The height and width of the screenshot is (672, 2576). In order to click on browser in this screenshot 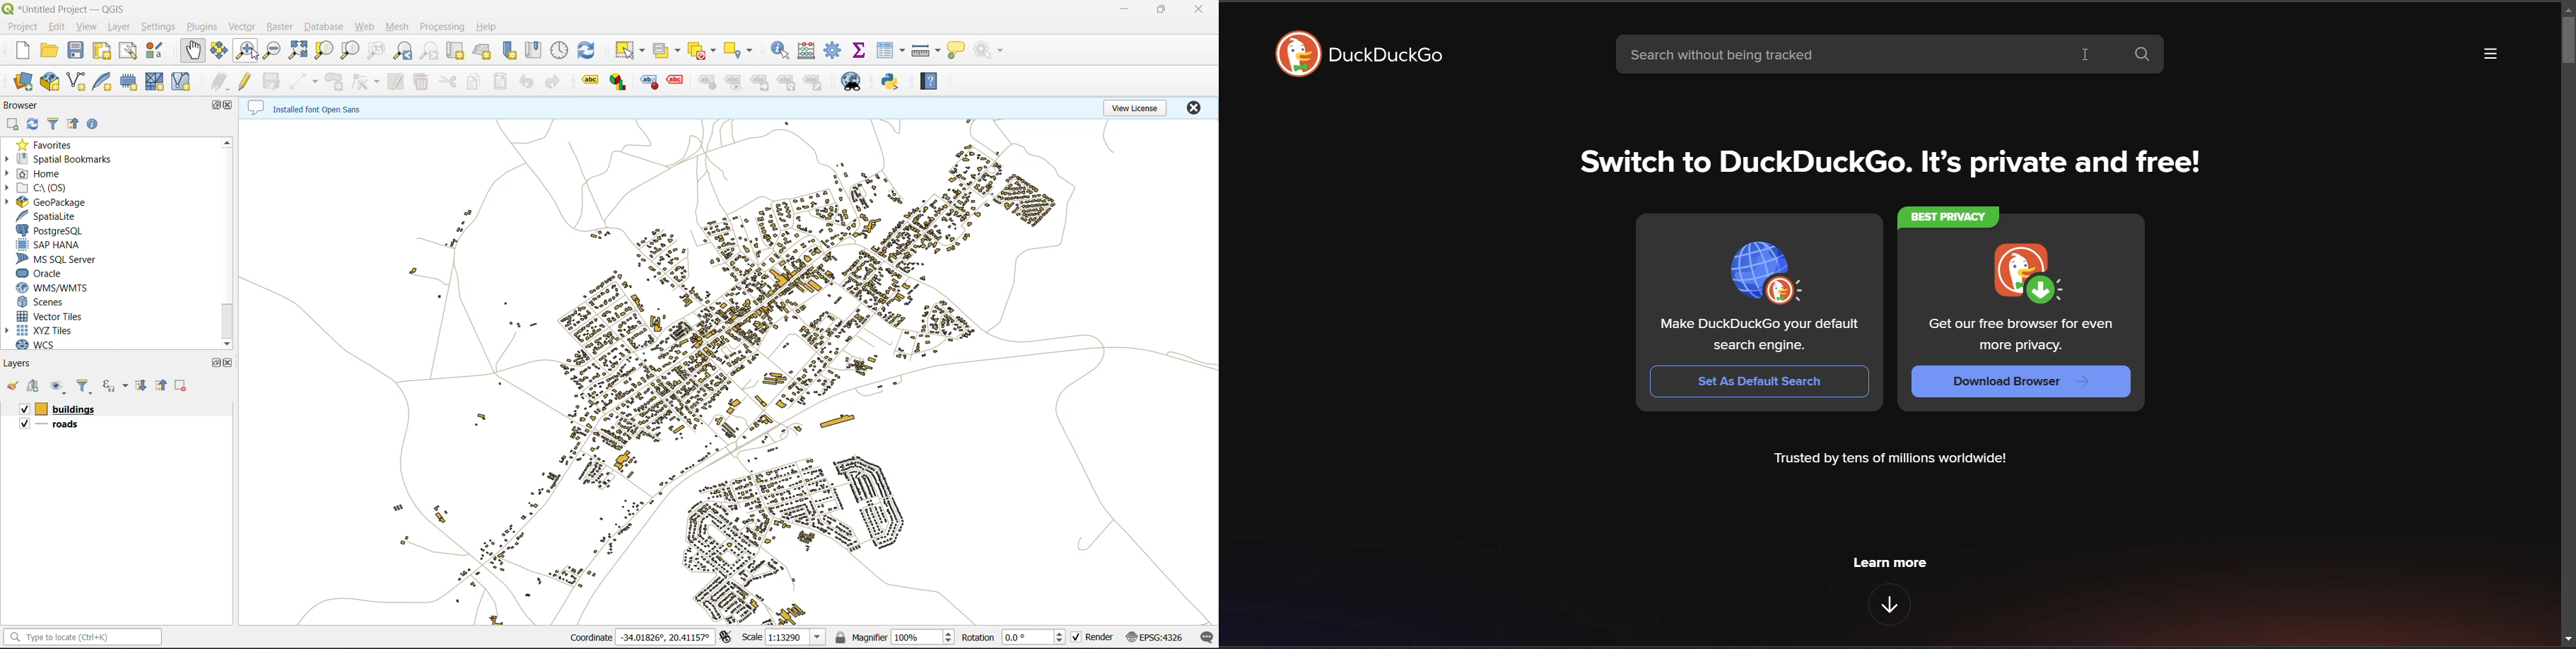, I will do `click(22, 107)`.